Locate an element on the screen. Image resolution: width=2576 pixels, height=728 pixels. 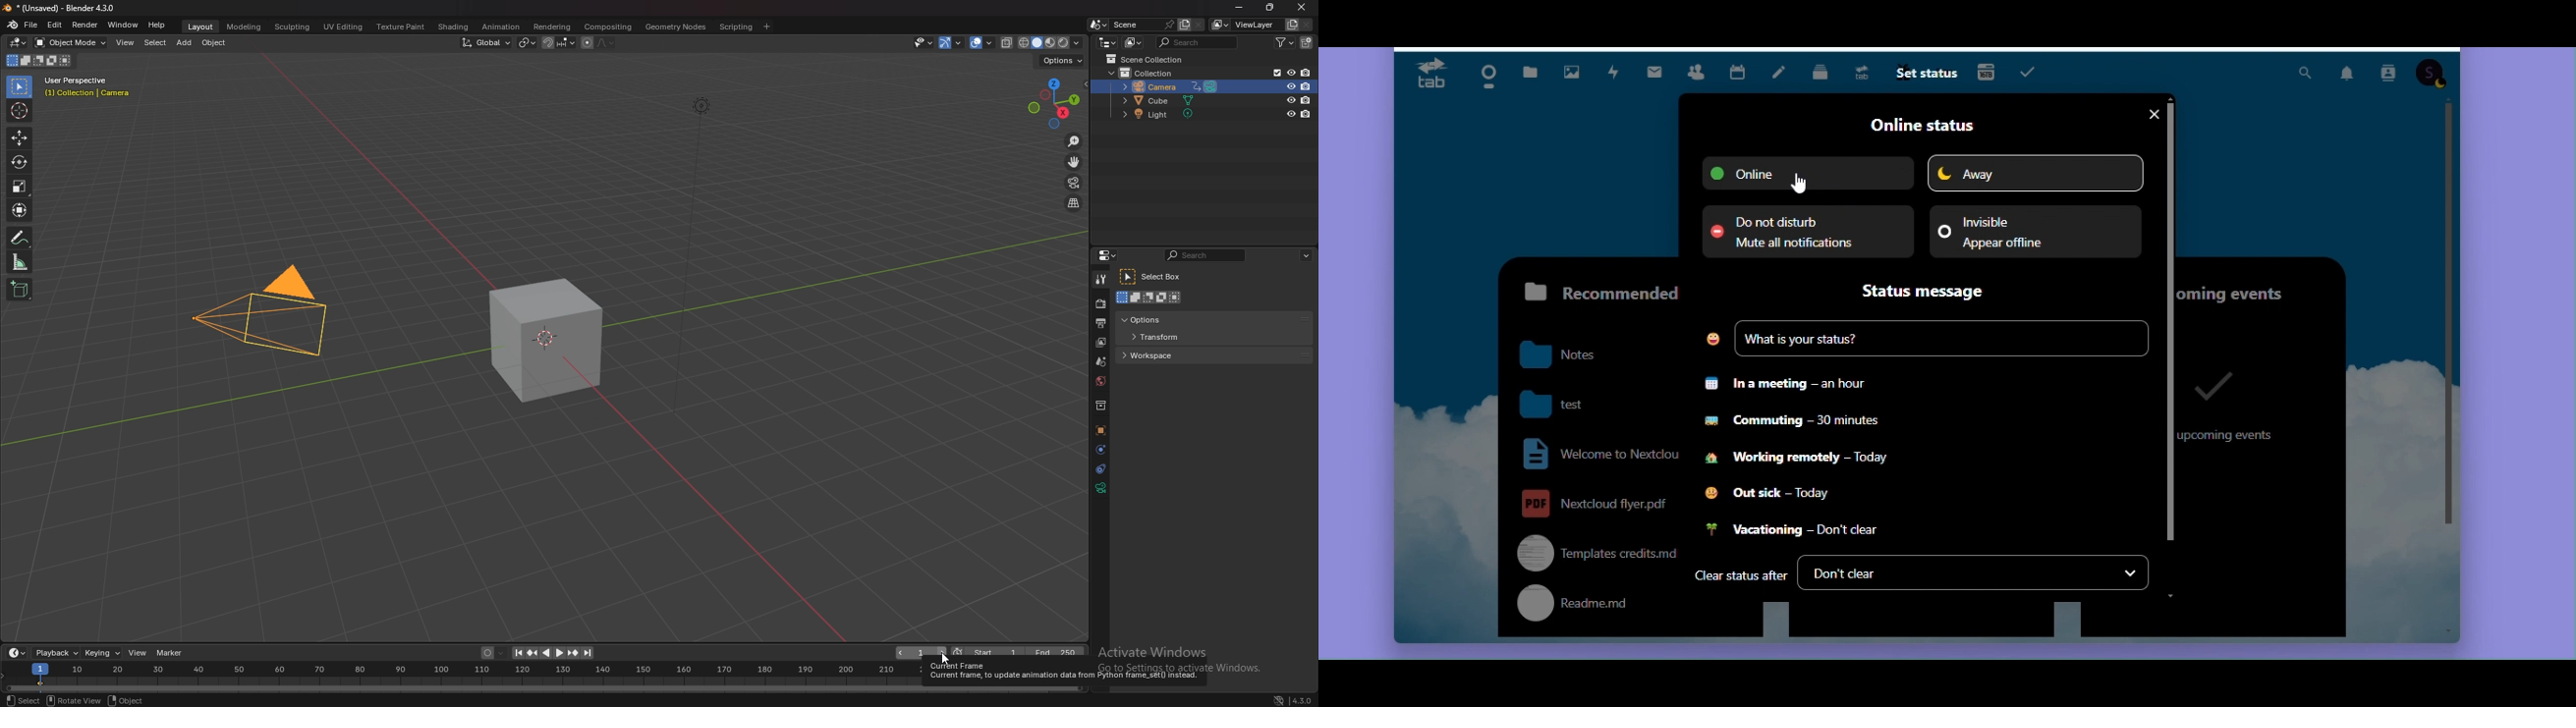
transform pivot point is located at coordinates (526, 43).